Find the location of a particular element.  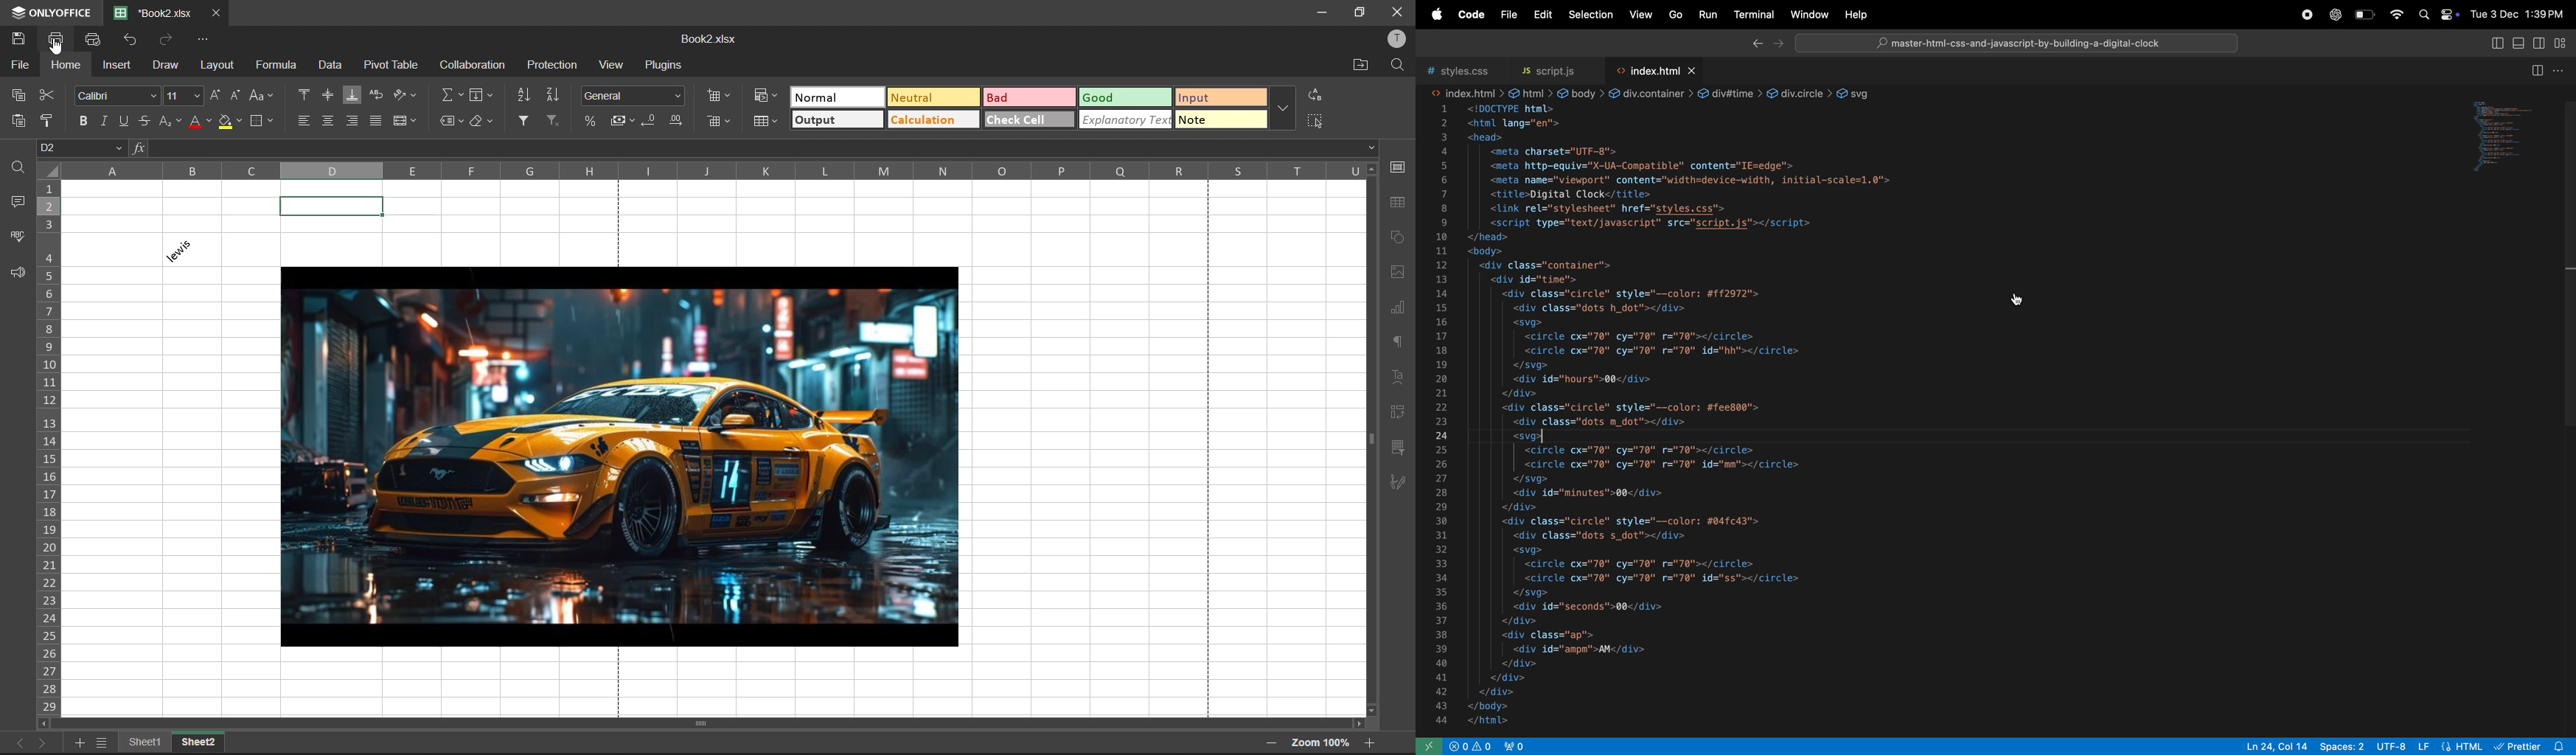

add sheet is located at coordinates (81, 744).